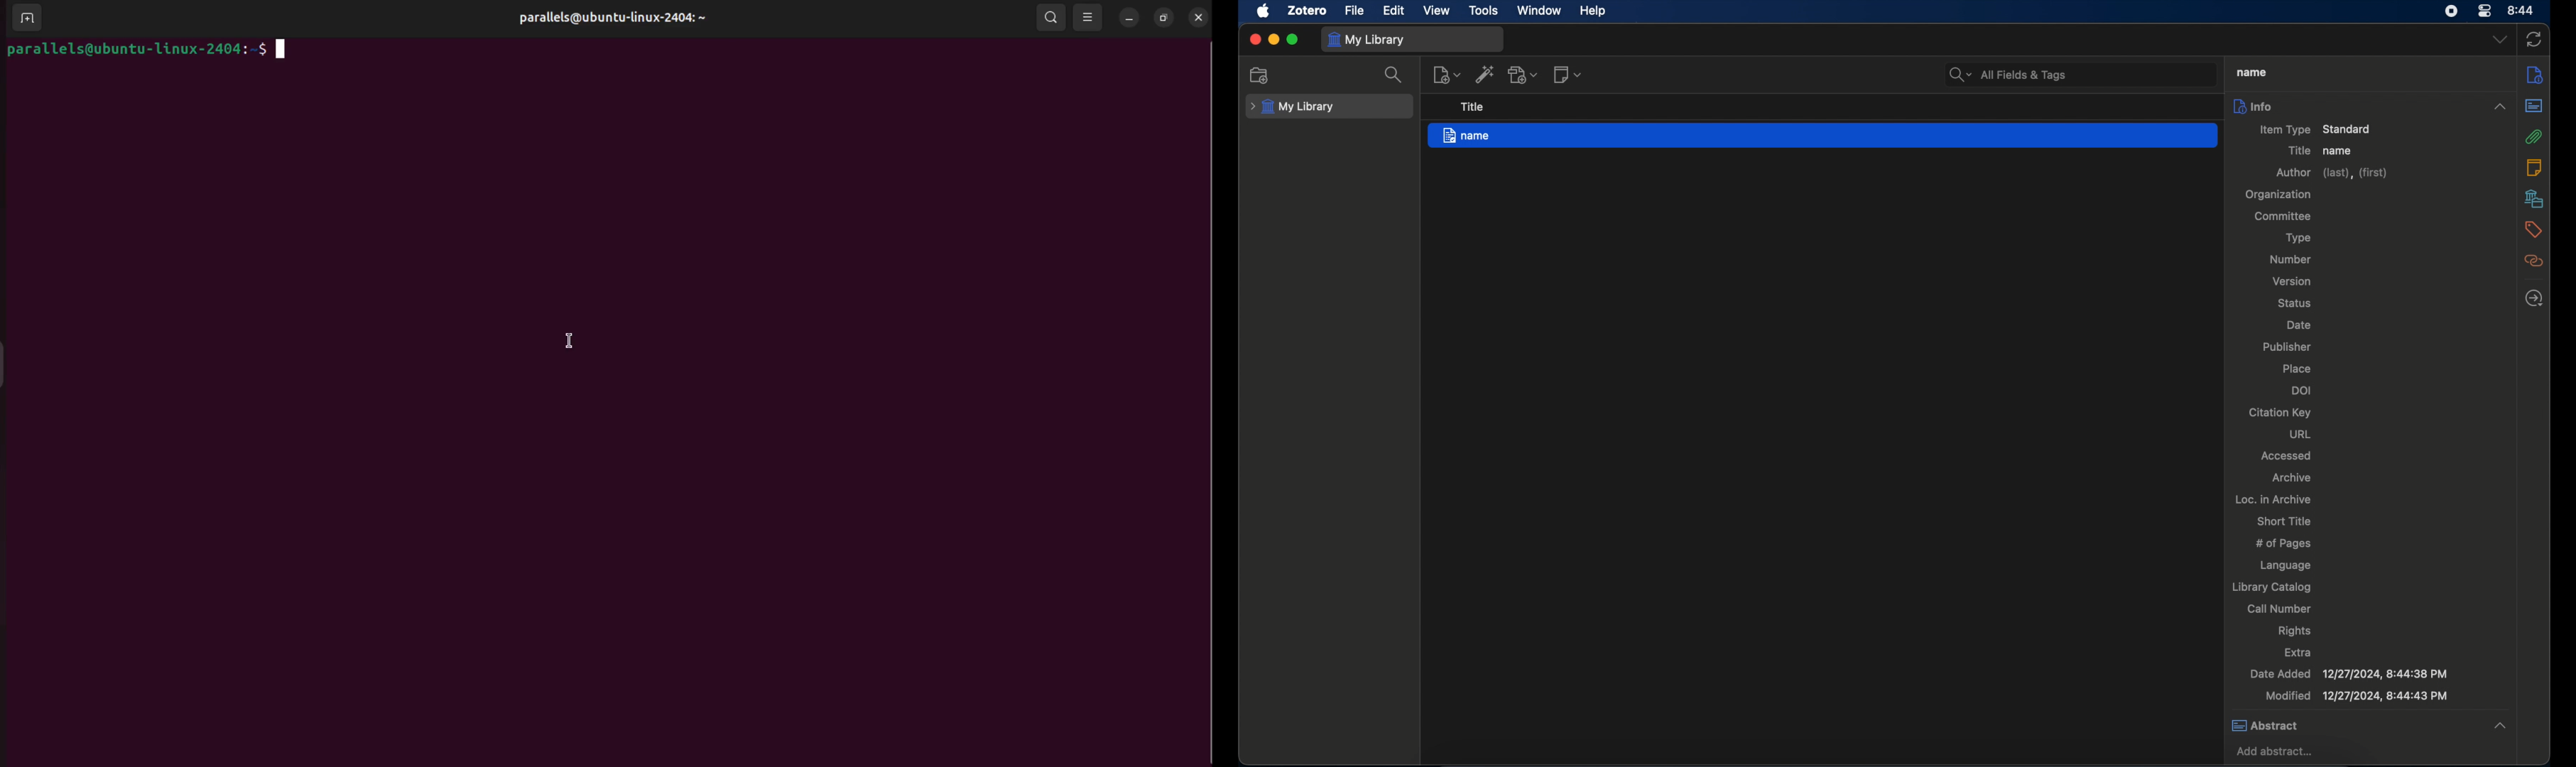 The height and width of the screenshot is (784, 2576). I want to click on libraries, so click(2534, 198).